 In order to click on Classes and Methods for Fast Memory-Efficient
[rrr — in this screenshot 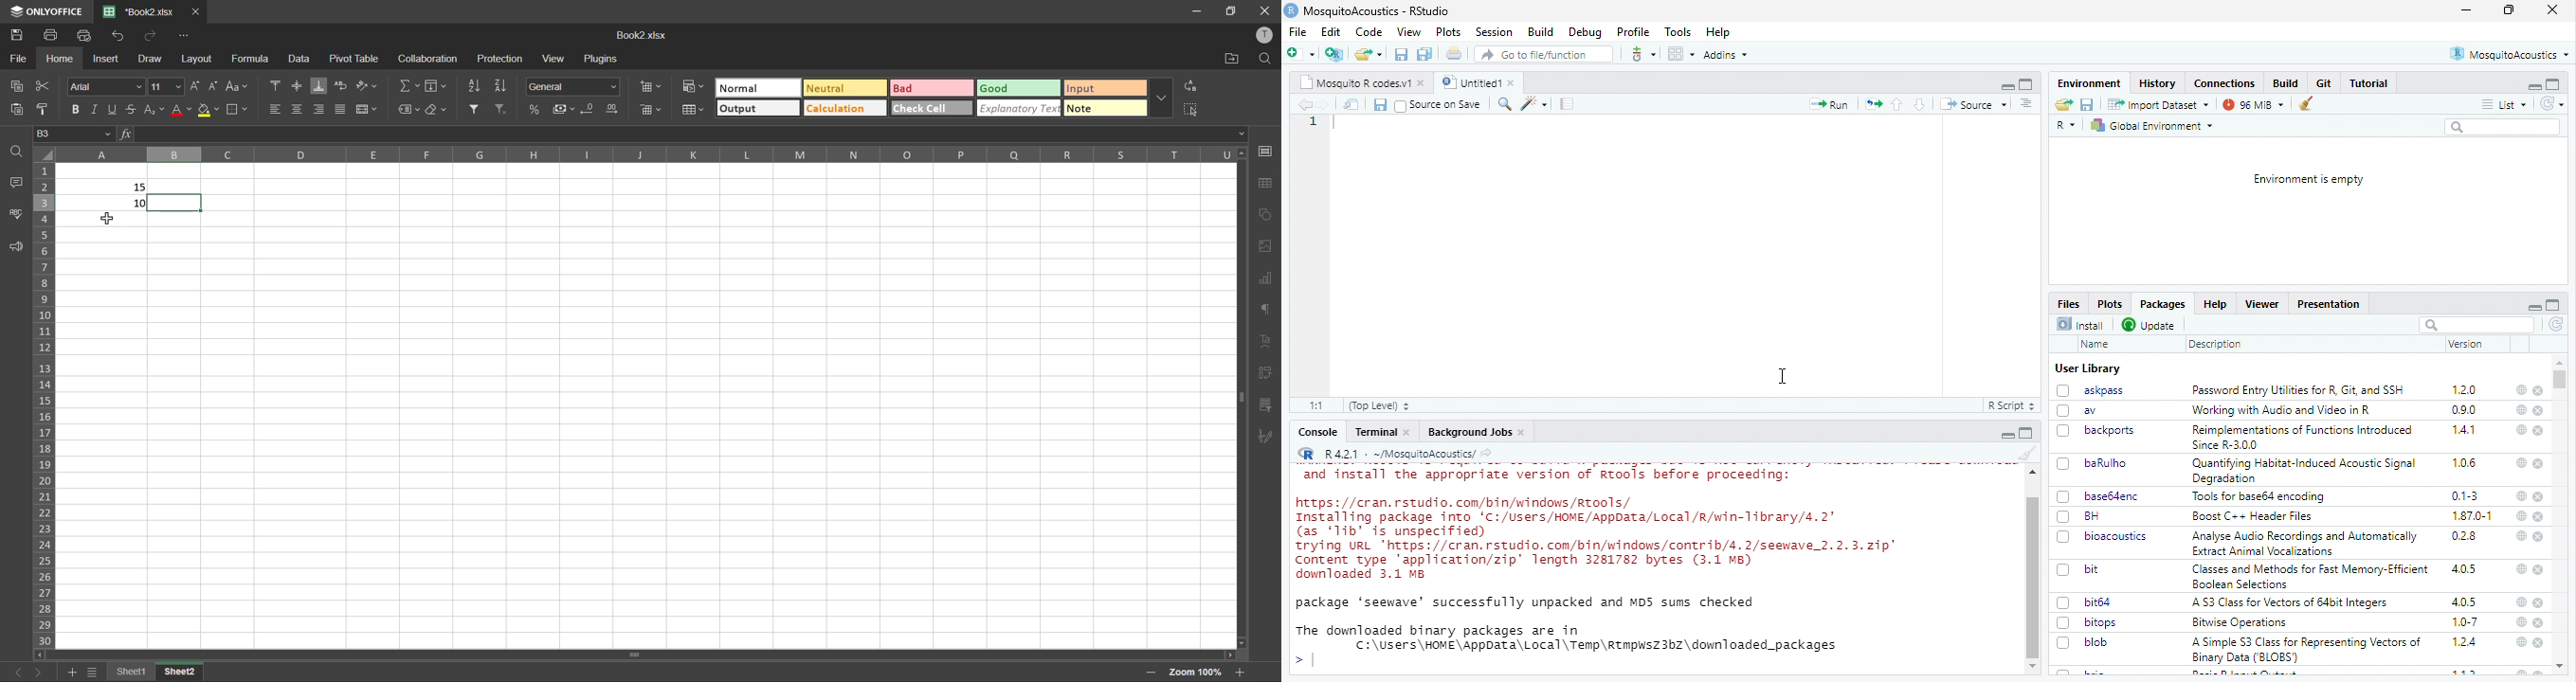, I will do `click(2310, 576)`.